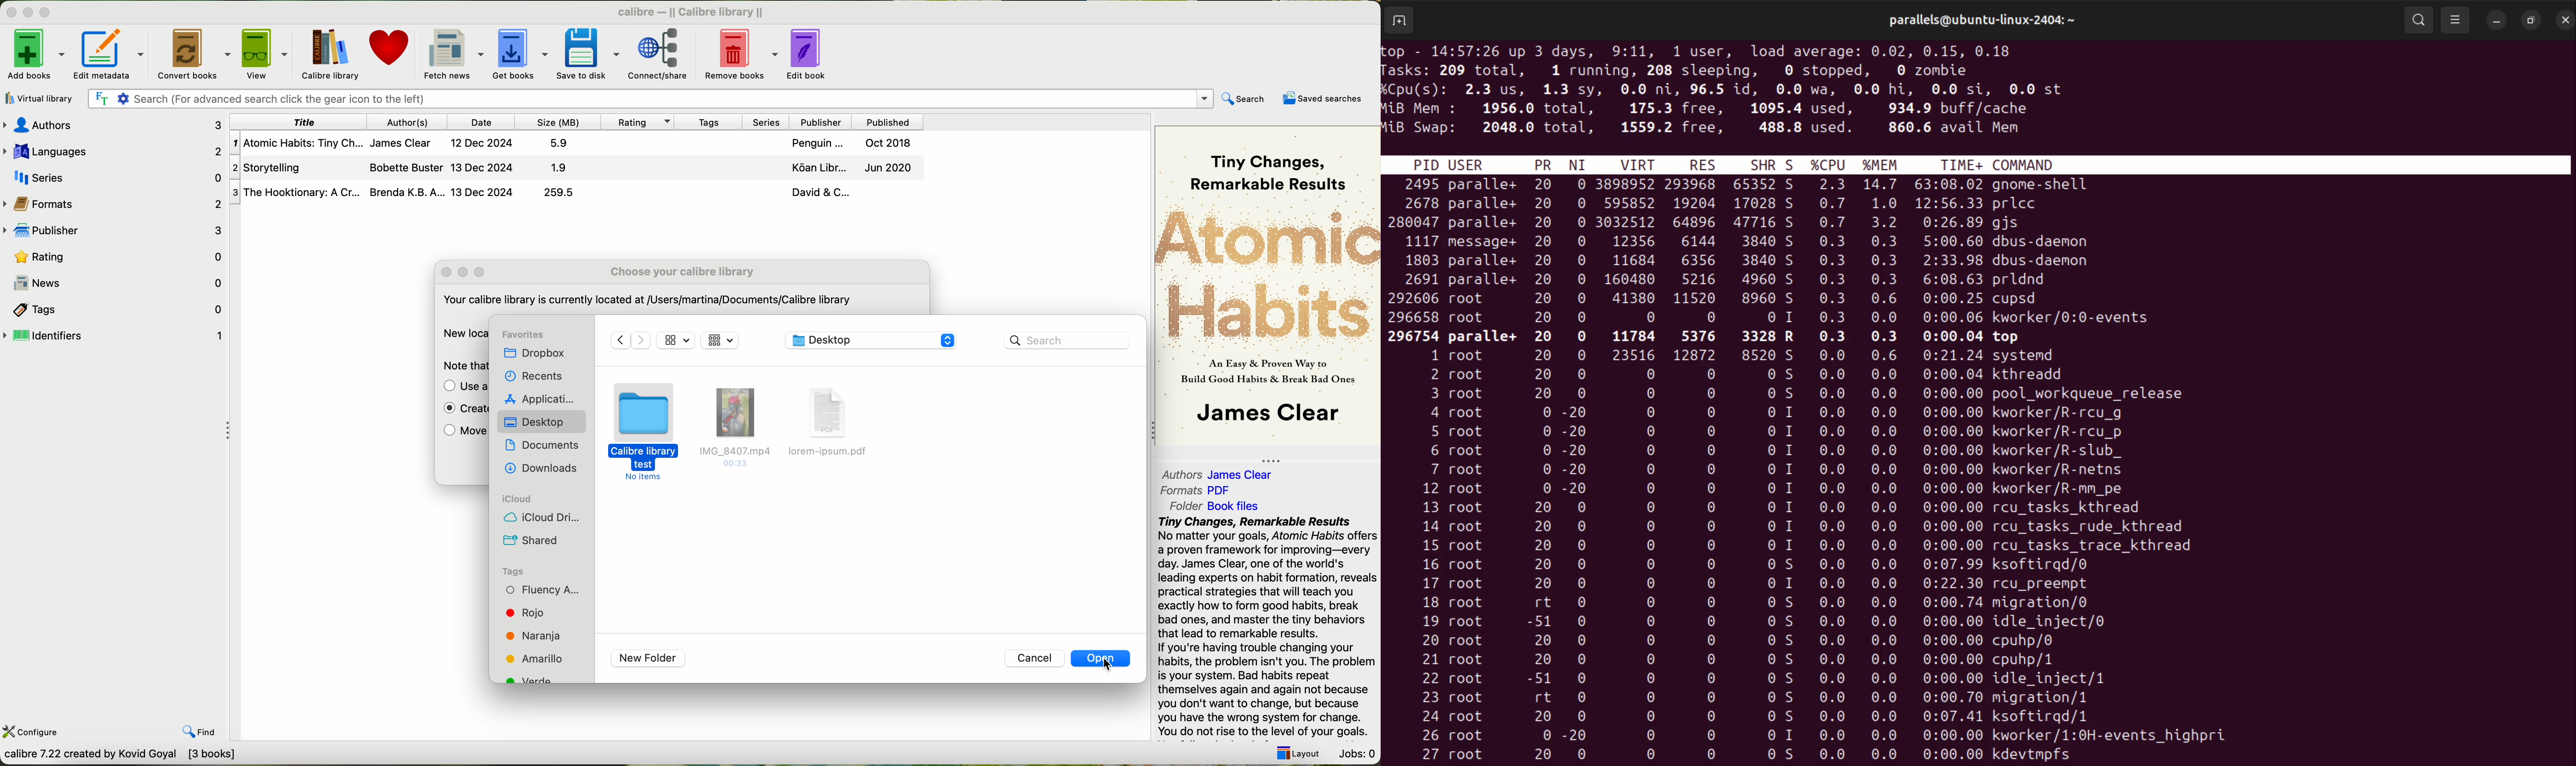 The image size is (2576, 784). What do you see at coordinates (643, 434) in the screenshot?
I see `folder selected` at bounding box center [643, 434].